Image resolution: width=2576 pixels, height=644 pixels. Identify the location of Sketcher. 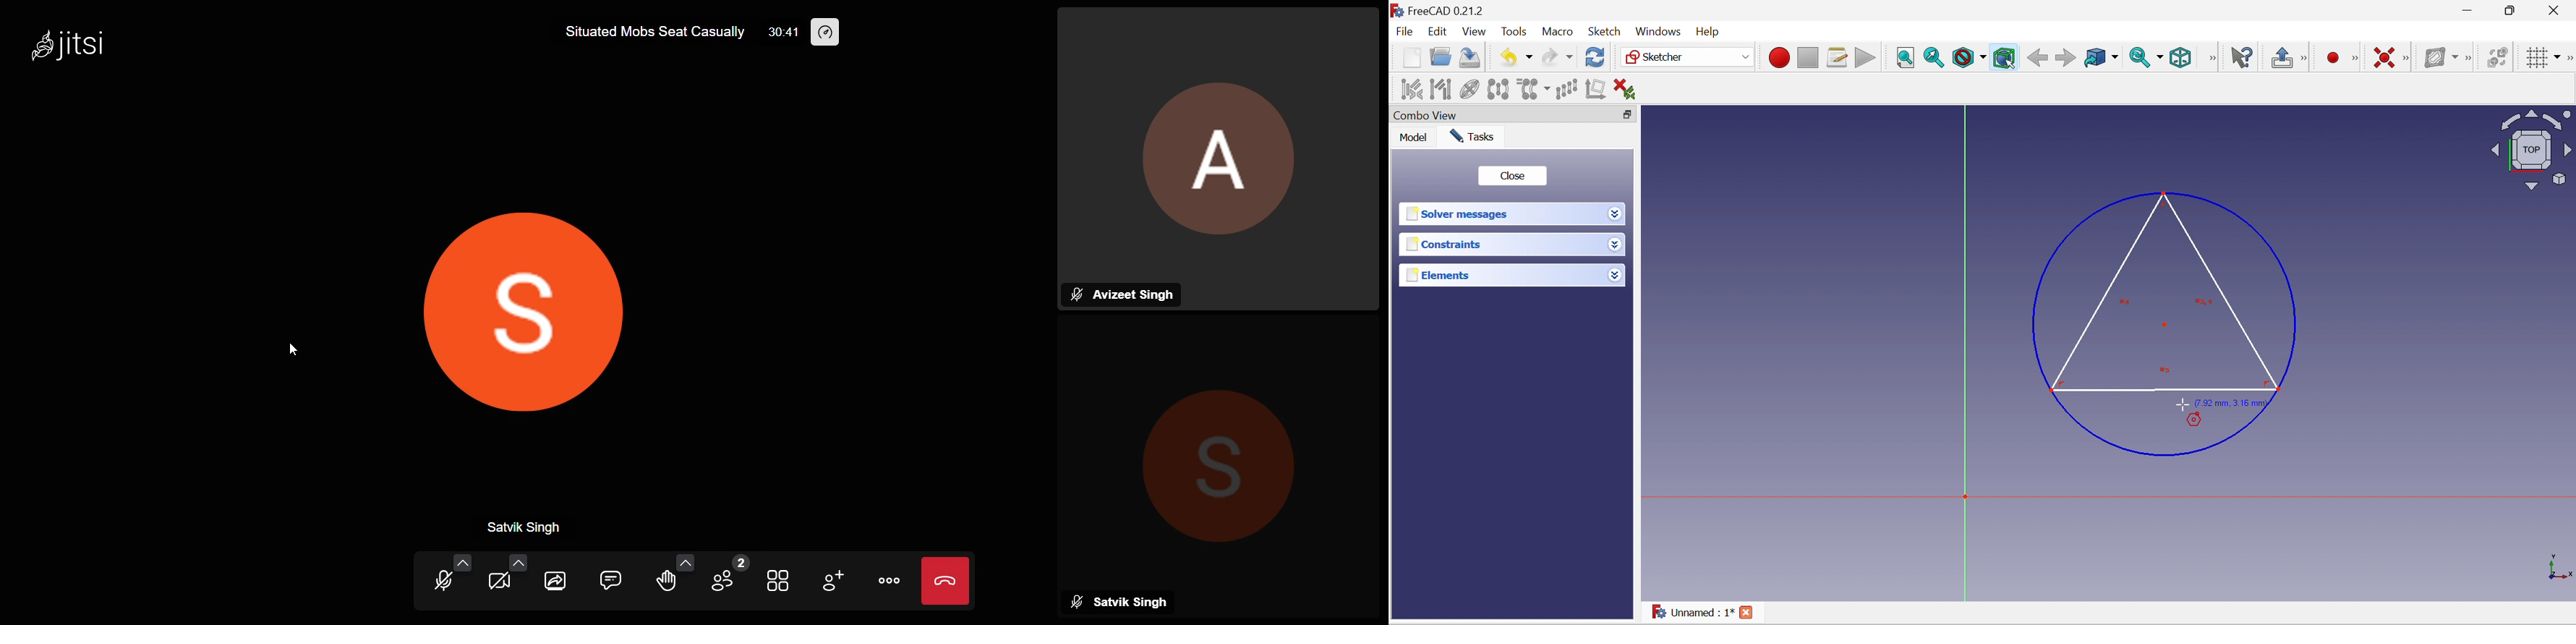
(1688, 57).